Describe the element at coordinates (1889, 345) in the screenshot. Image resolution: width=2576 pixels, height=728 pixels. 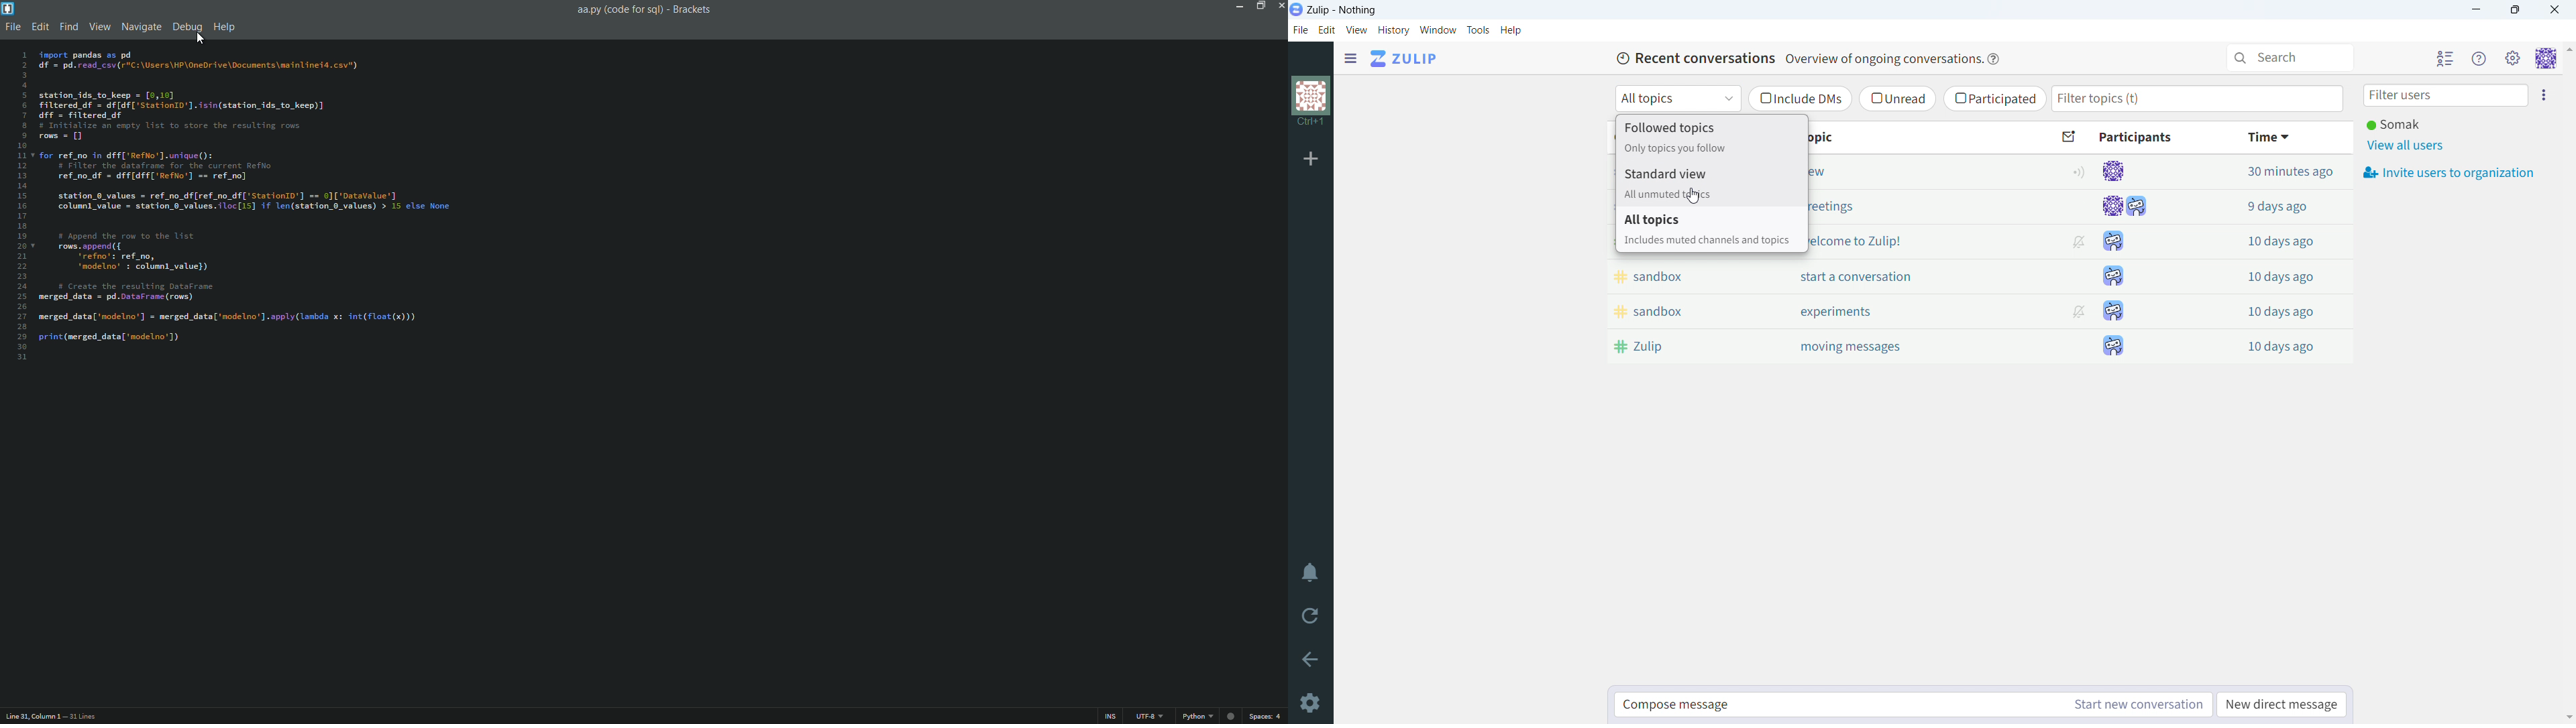
I see `moving messages` at that location.